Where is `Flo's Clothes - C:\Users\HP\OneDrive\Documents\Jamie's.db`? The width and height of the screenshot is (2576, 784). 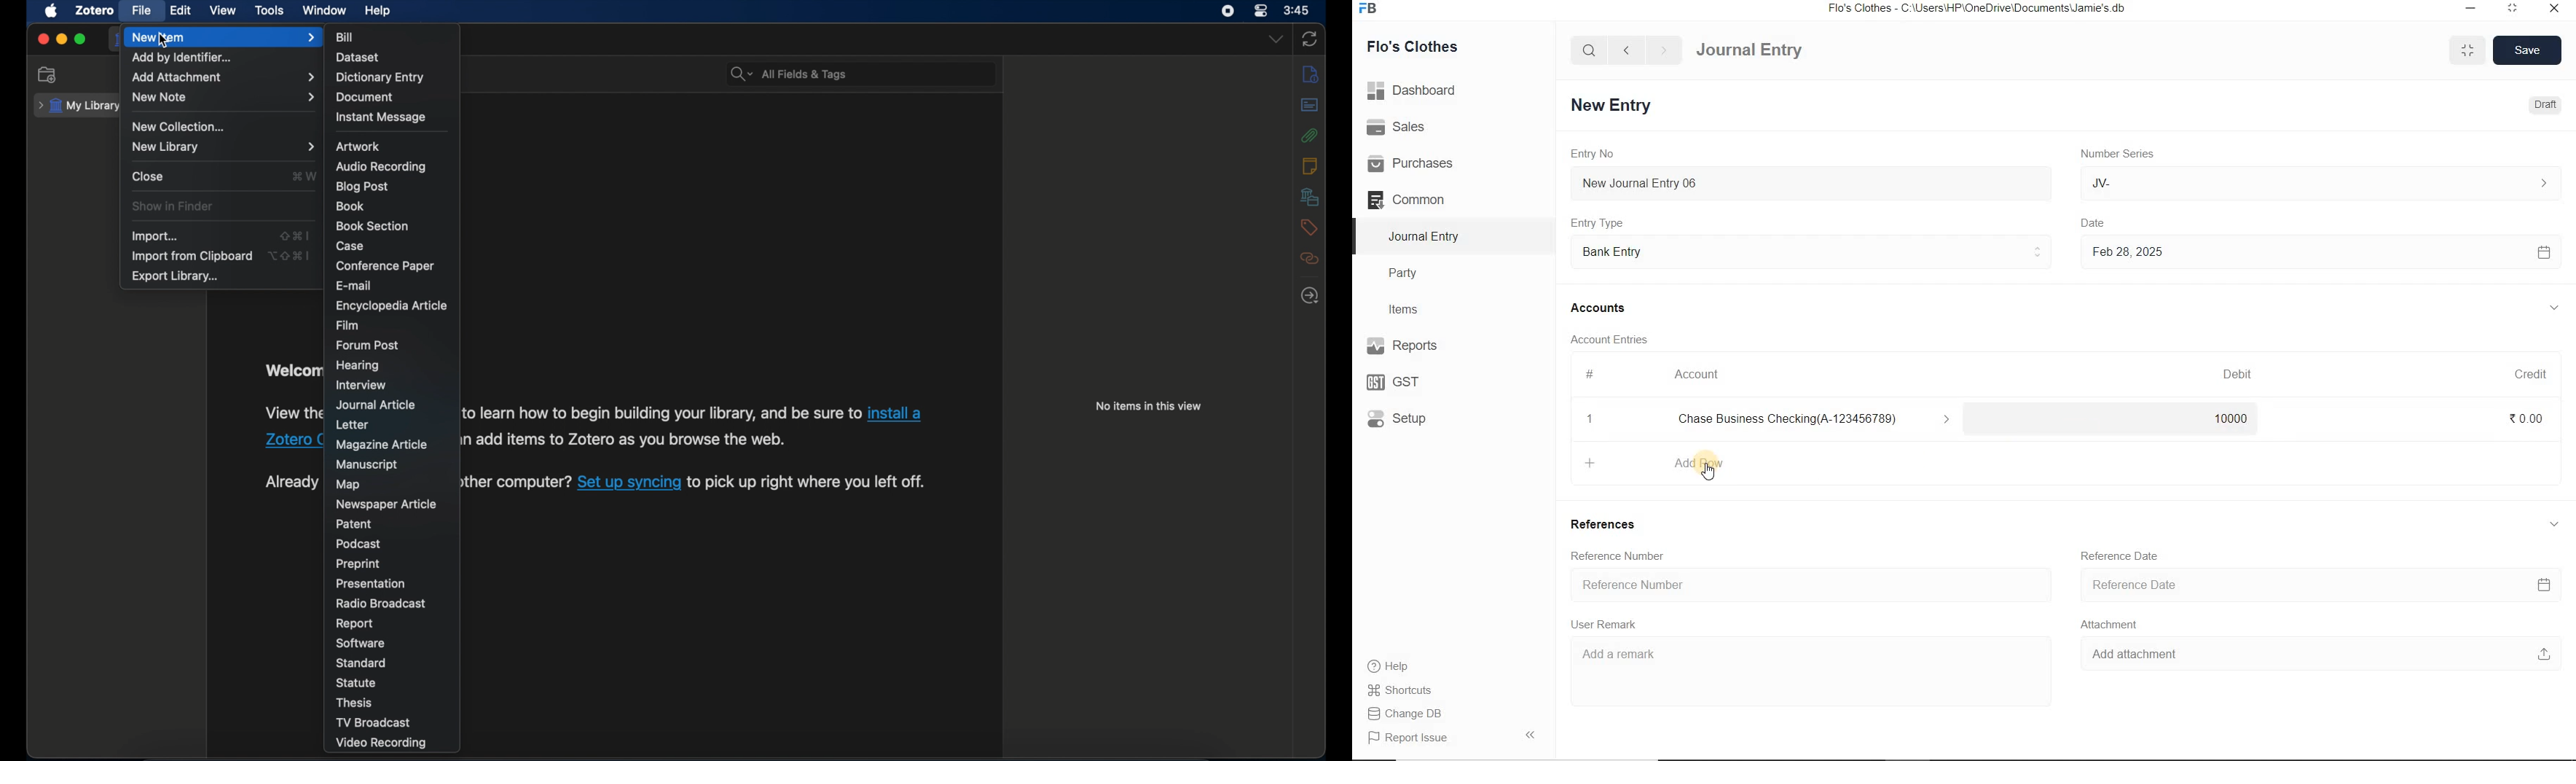
Flo's Clothes - C:\Users\HP\OneDrive\Documents\Jamie's.db is located at coordinates (1978, 10).